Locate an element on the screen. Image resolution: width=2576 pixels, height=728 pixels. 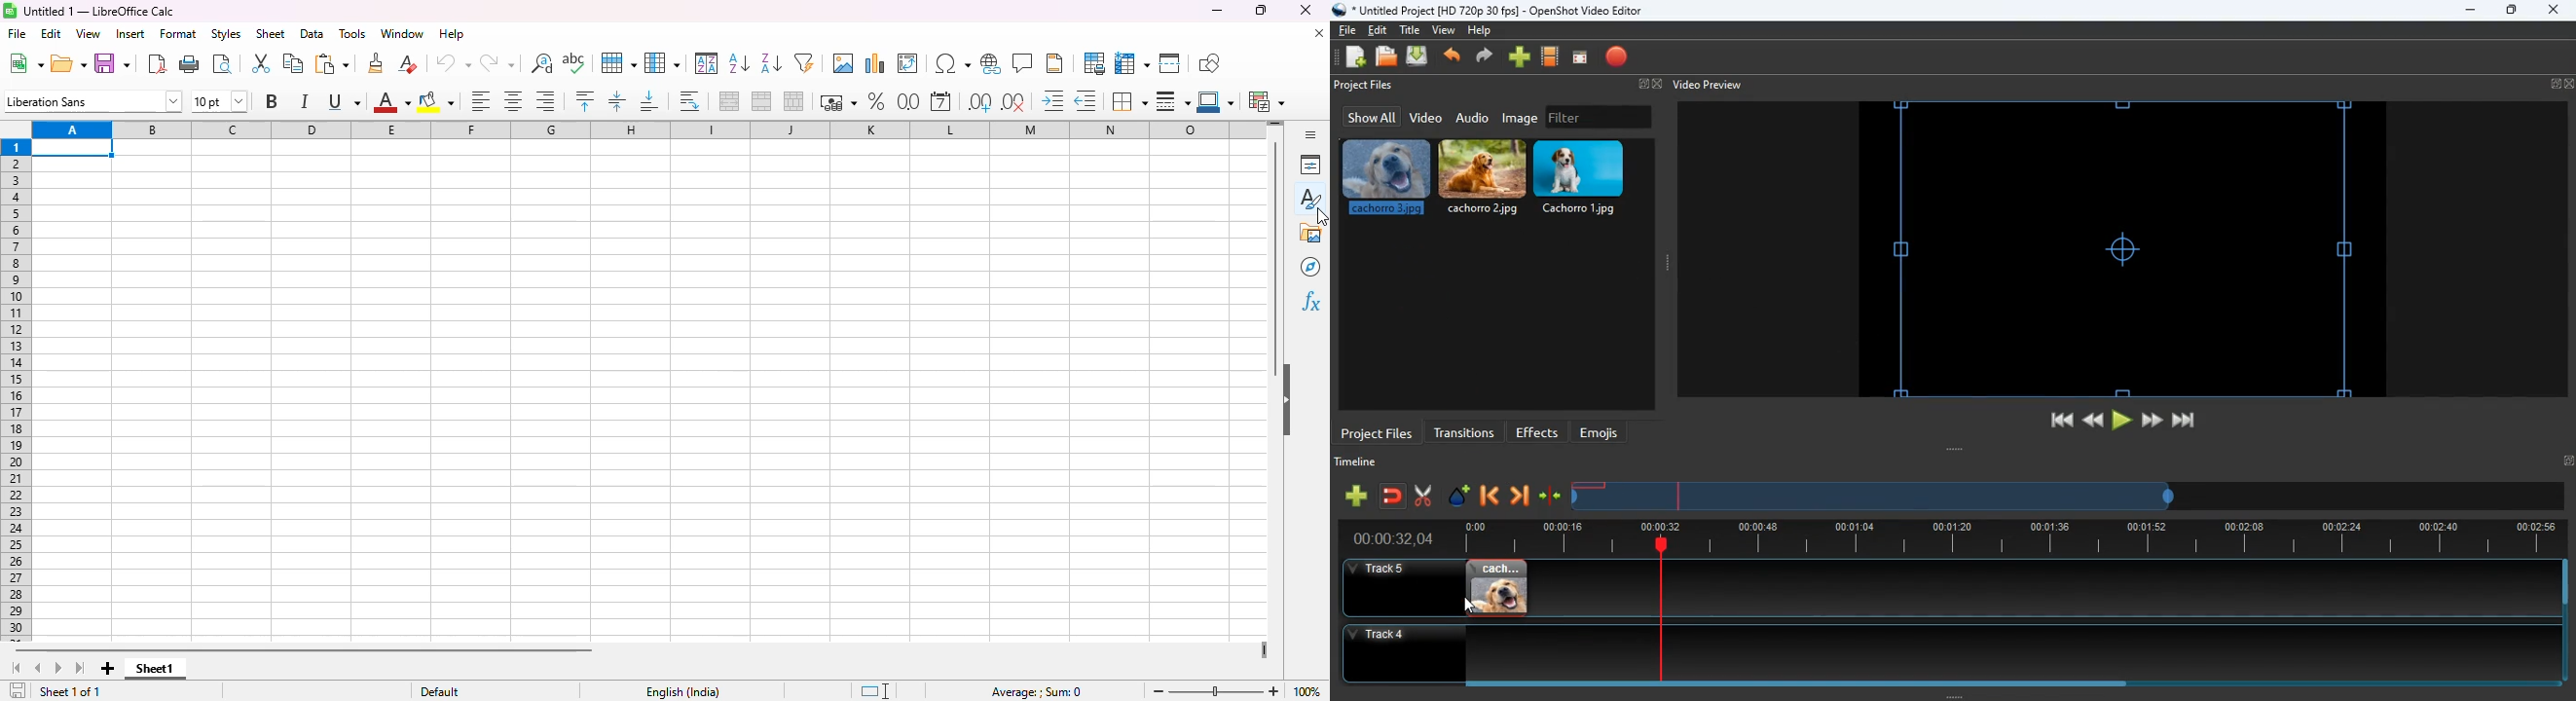
format as percent is located at coordinates (876, 101).